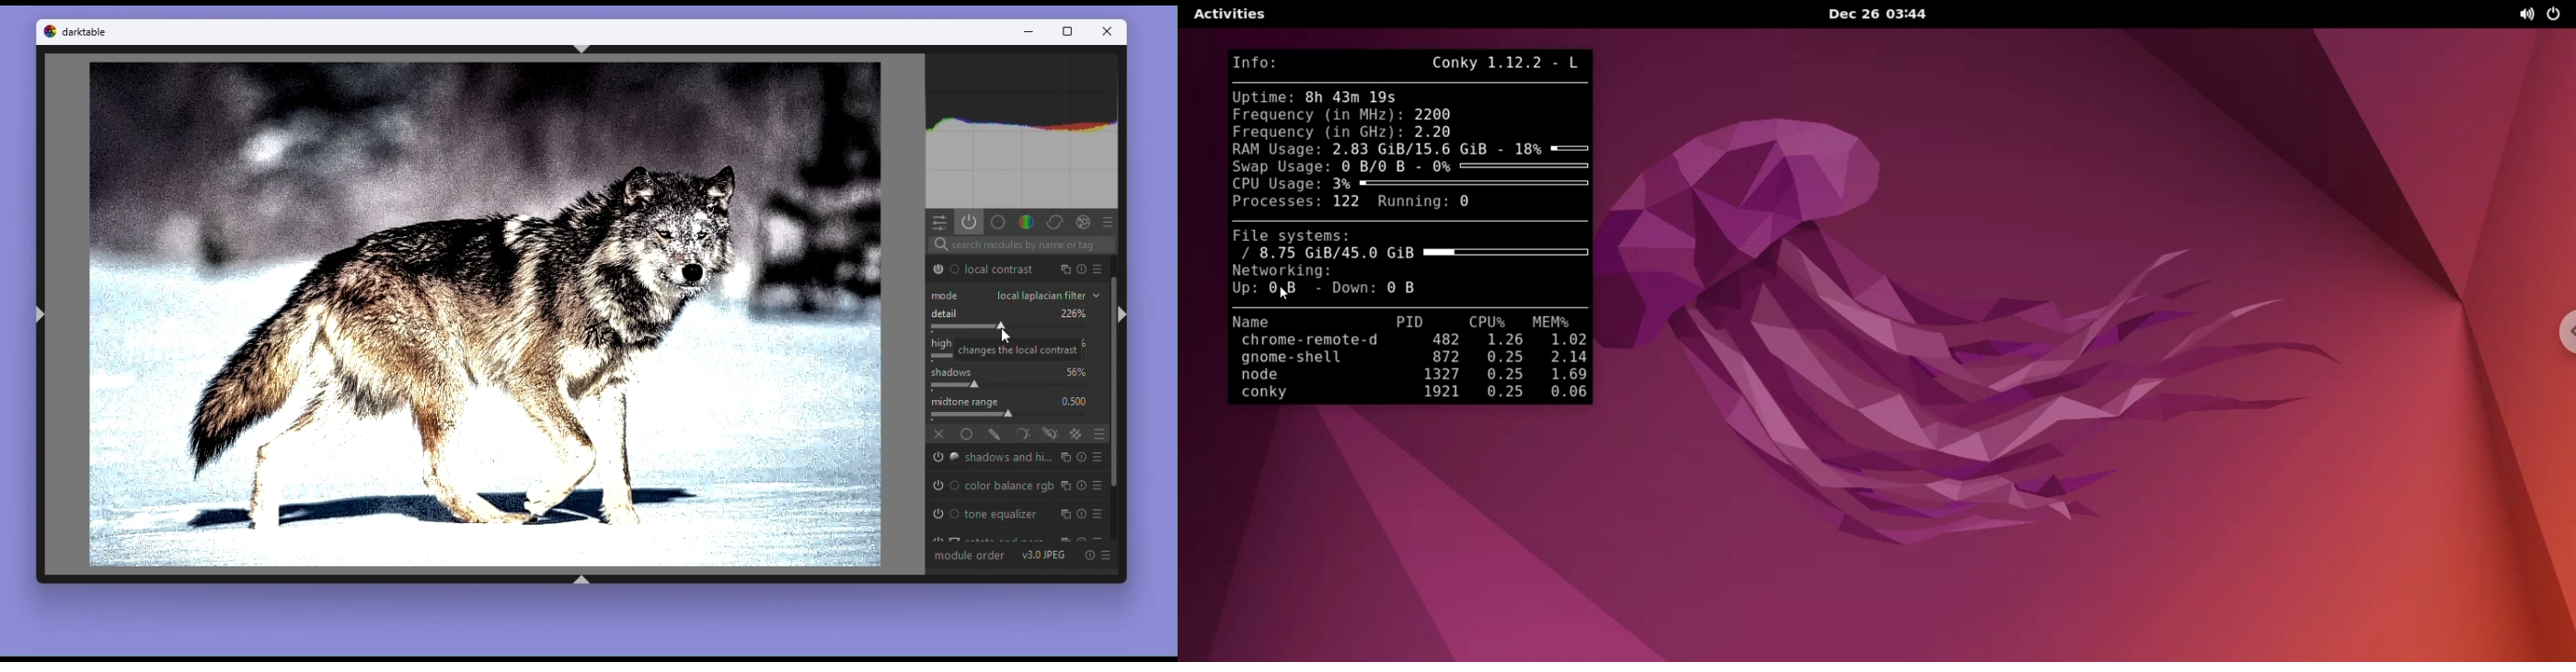 The height and width of the screenshot is (672, 2576). Describe the element at coordinates (1005, 337) in the screenshot. I see `cursor` at that location.